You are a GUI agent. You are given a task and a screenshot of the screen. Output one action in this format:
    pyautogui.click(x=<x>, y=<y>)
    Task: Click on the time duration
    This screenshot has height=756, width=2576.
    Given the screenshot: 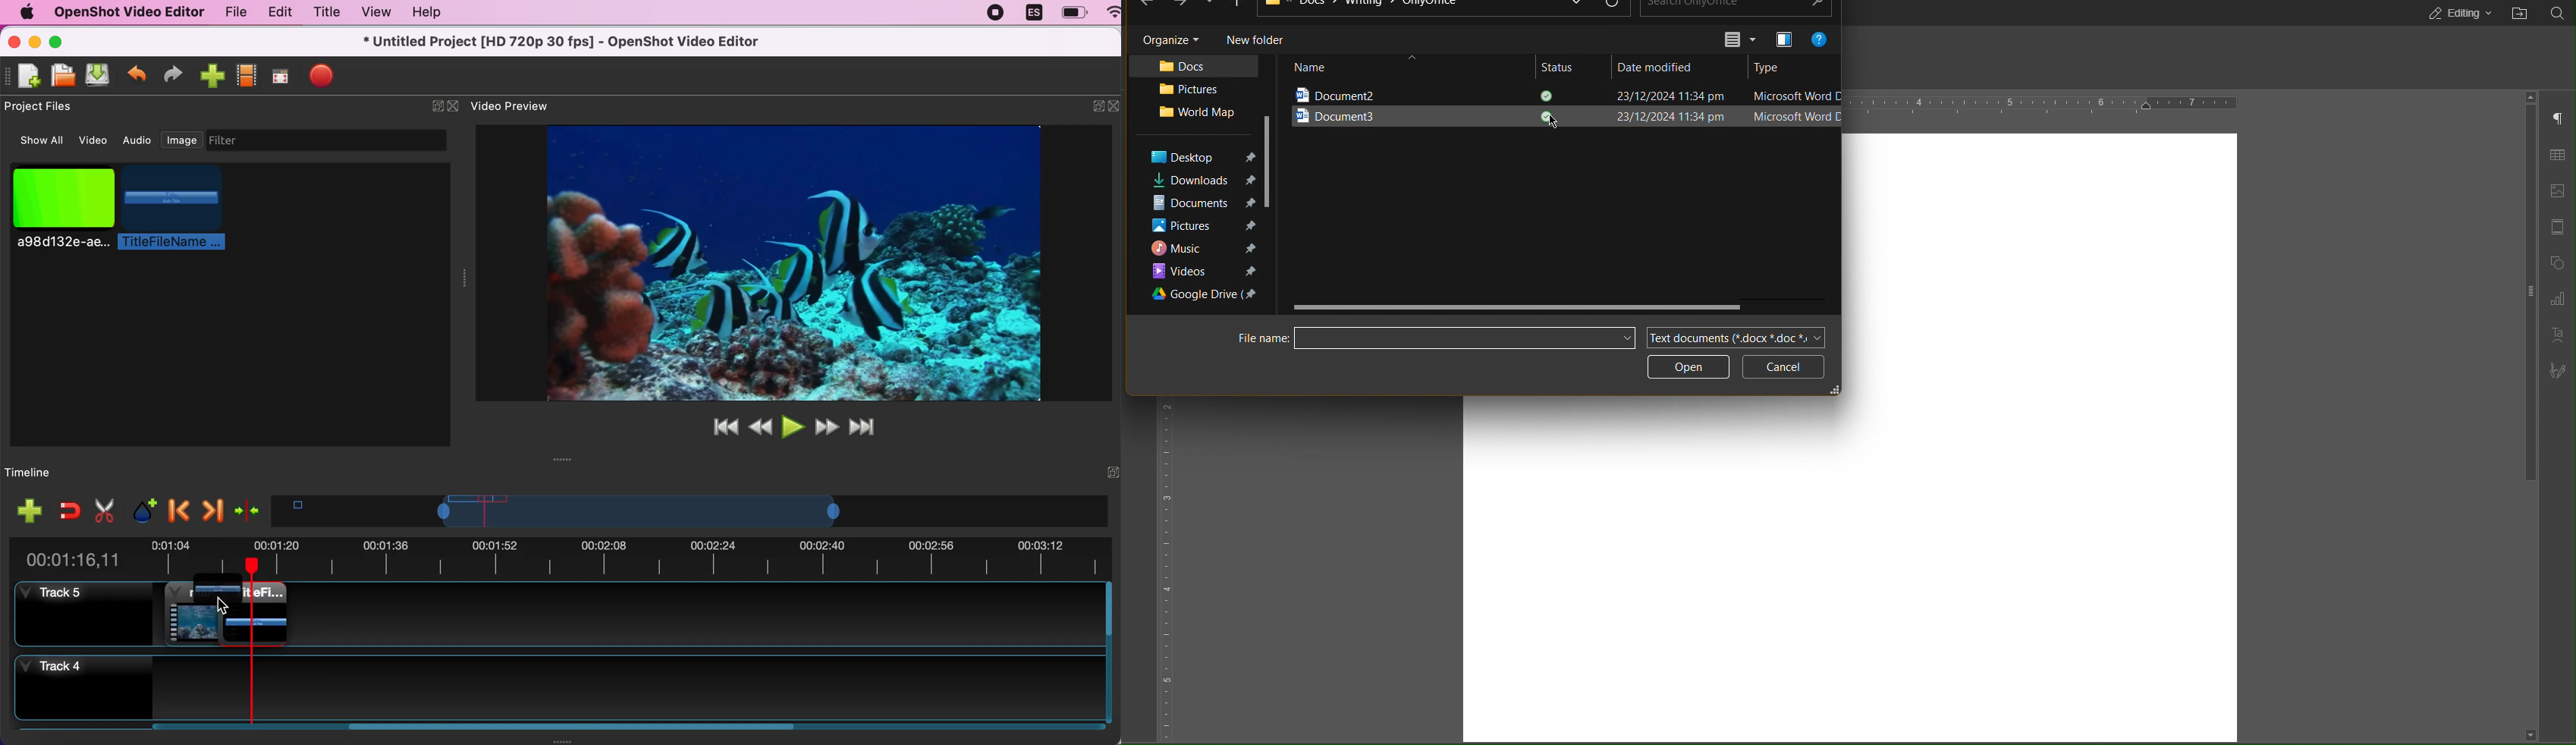 What is the action you would take?
    pyautogui.click(x=562, y=556)
    